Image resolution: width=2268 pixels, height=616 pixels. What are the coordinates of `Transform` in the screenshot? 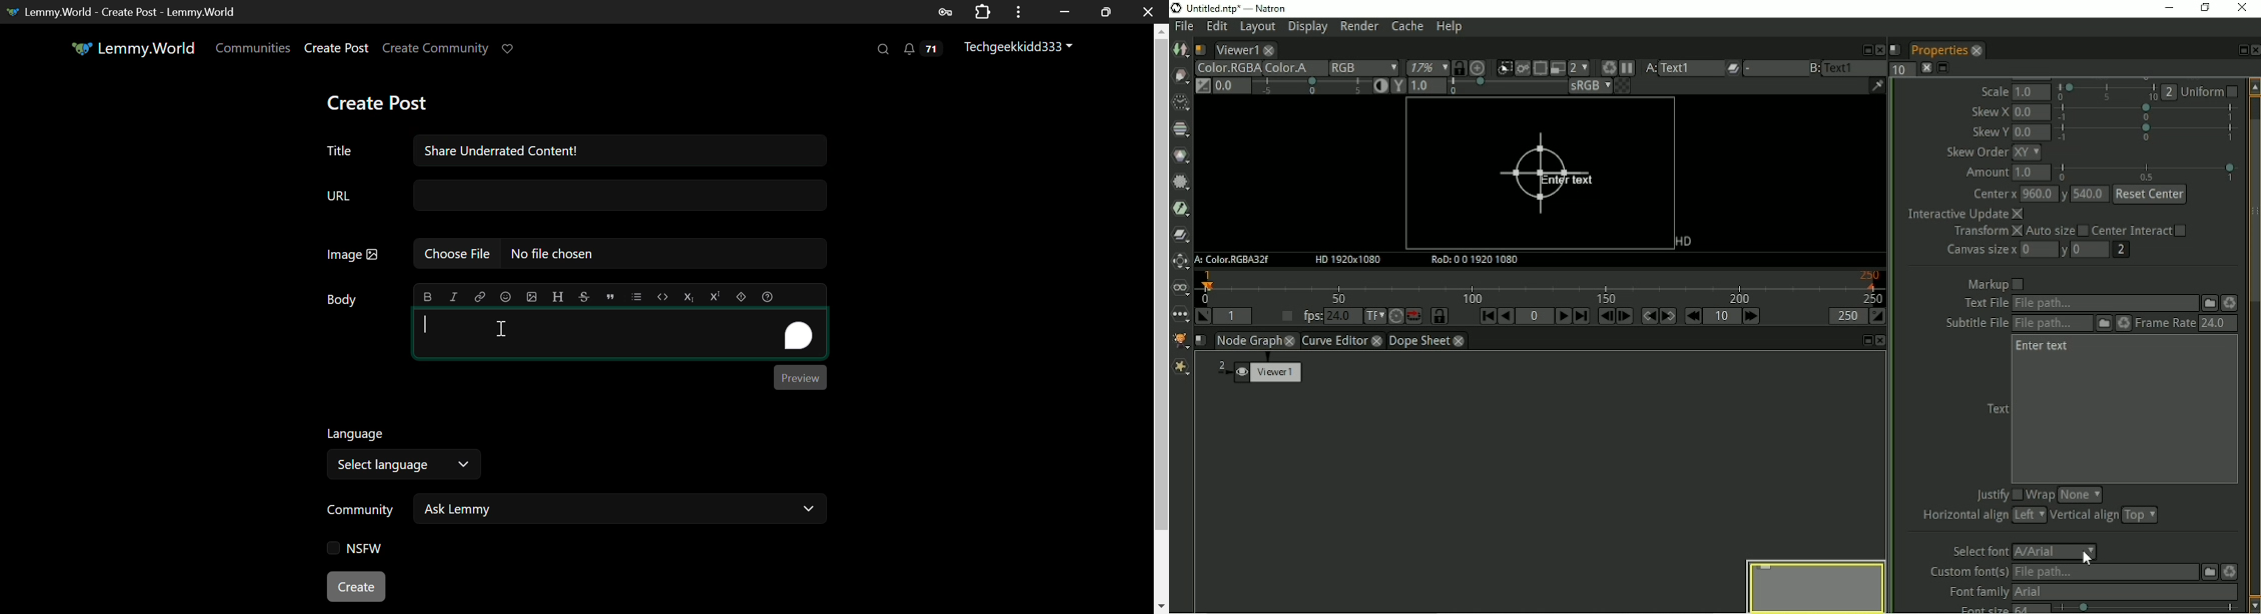 It's located at (1180, 262).